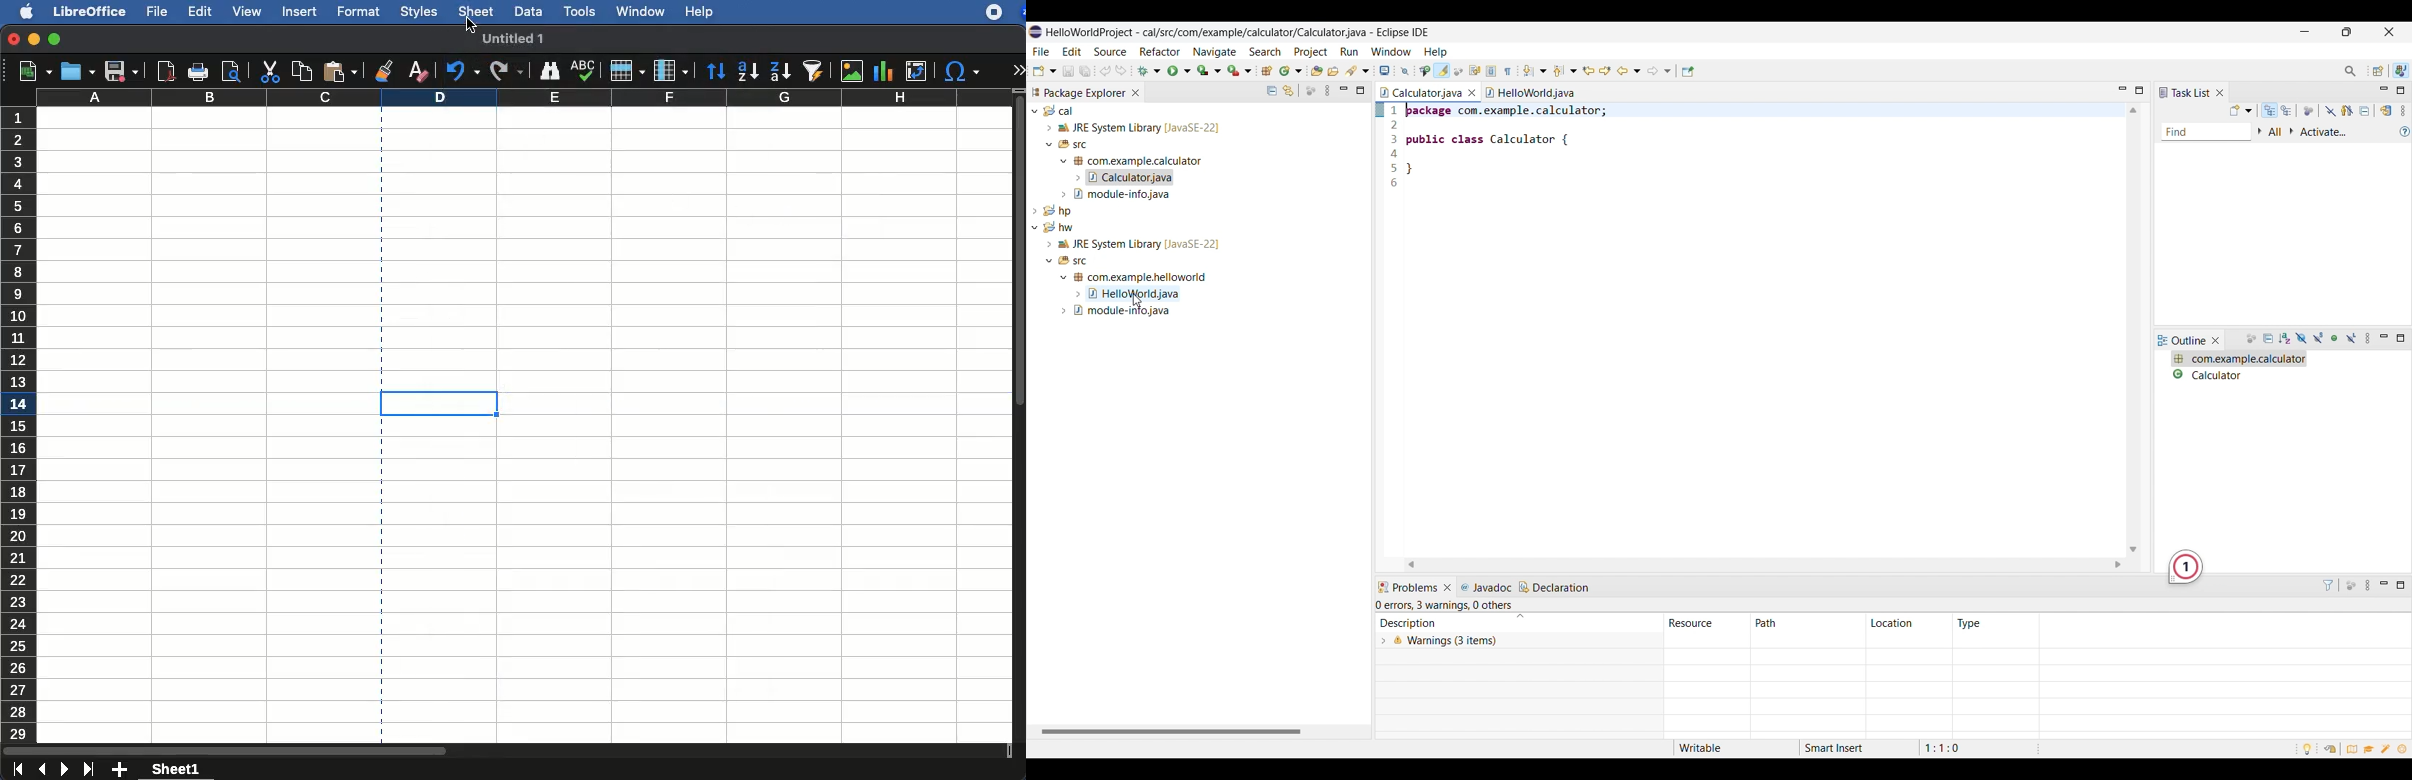 This screenshot has width=2436, height=784. I want to click on outline, so click(2183, 341).